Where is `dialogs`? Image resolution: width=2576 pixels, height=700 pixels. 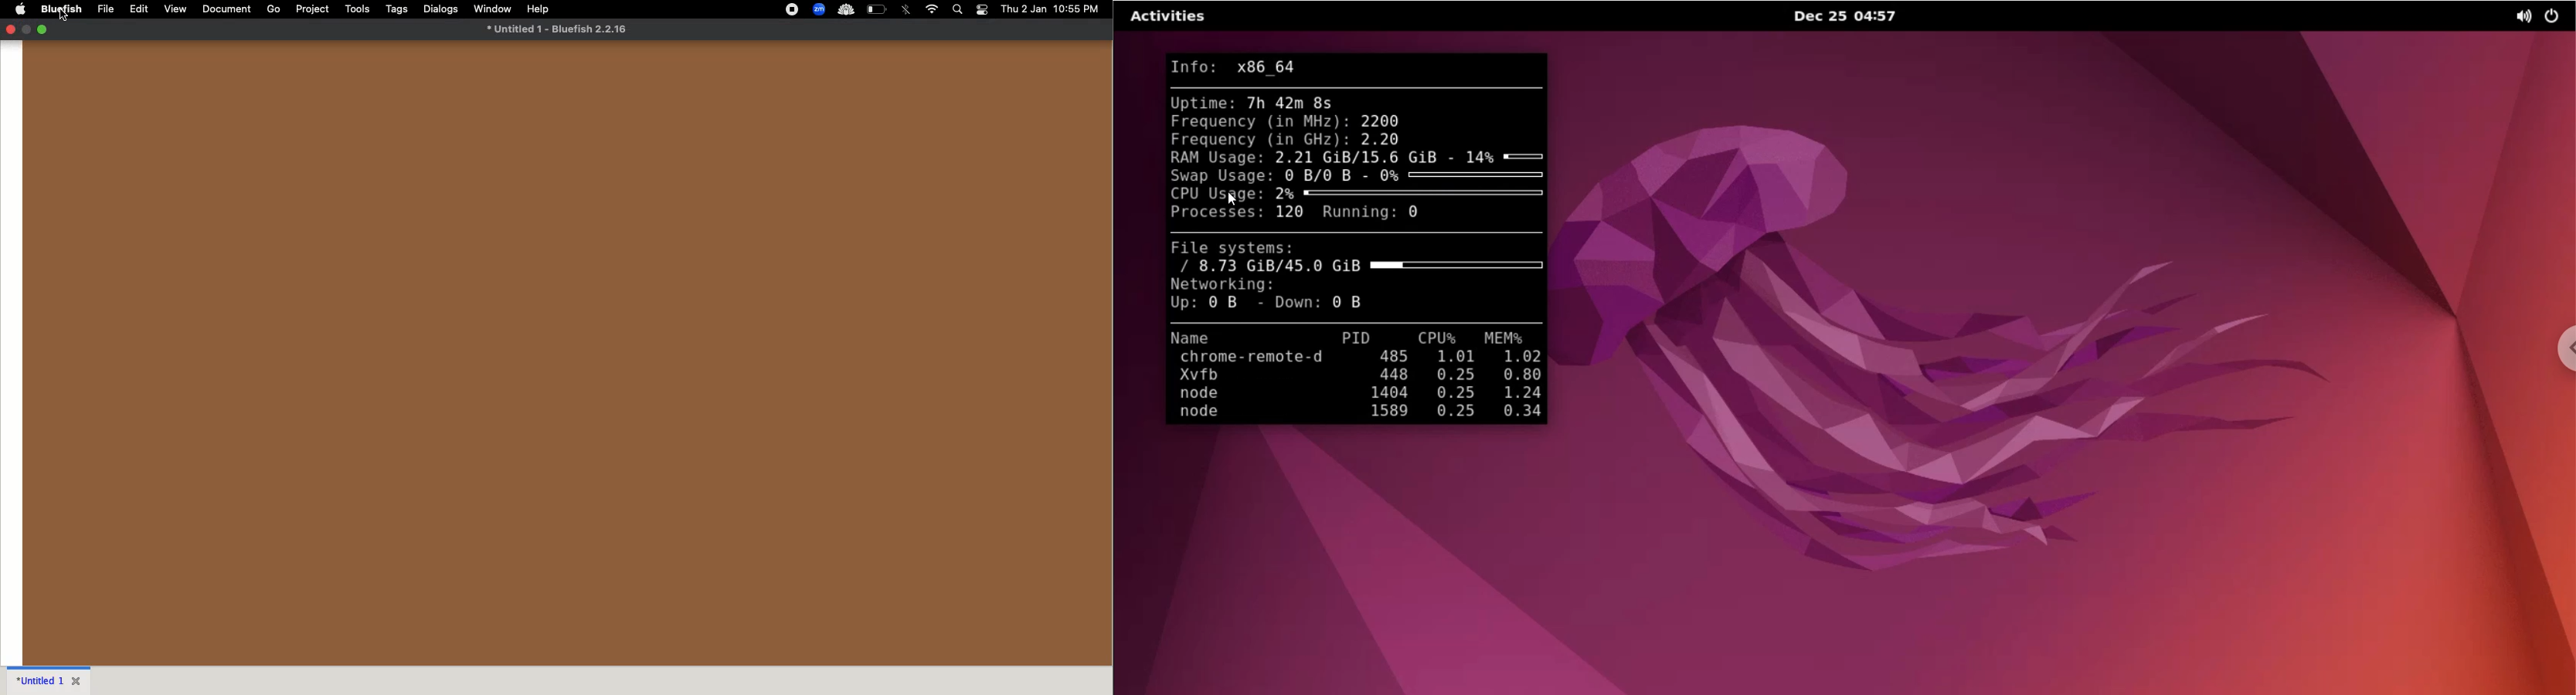
dialogs is located at coordinates (442, 8).